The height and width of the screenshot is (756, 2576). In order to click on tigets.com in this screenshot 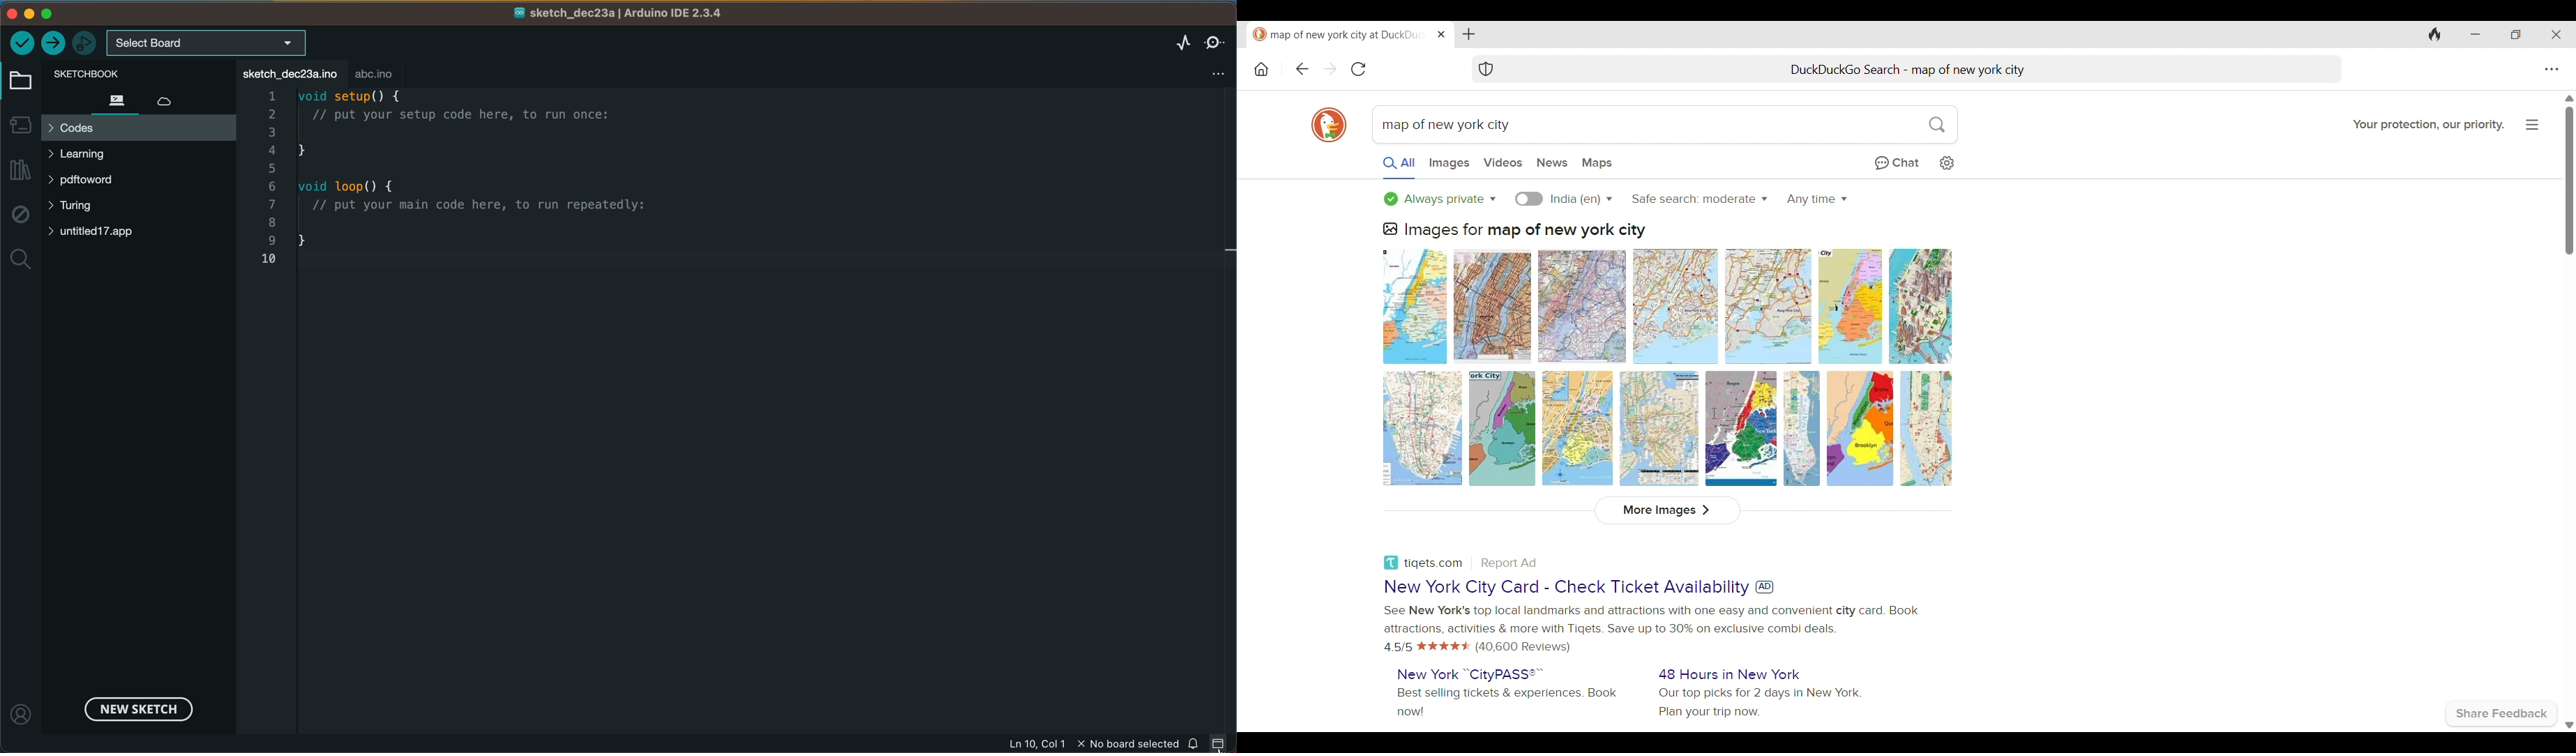, I will do `click(1433, 564)`.